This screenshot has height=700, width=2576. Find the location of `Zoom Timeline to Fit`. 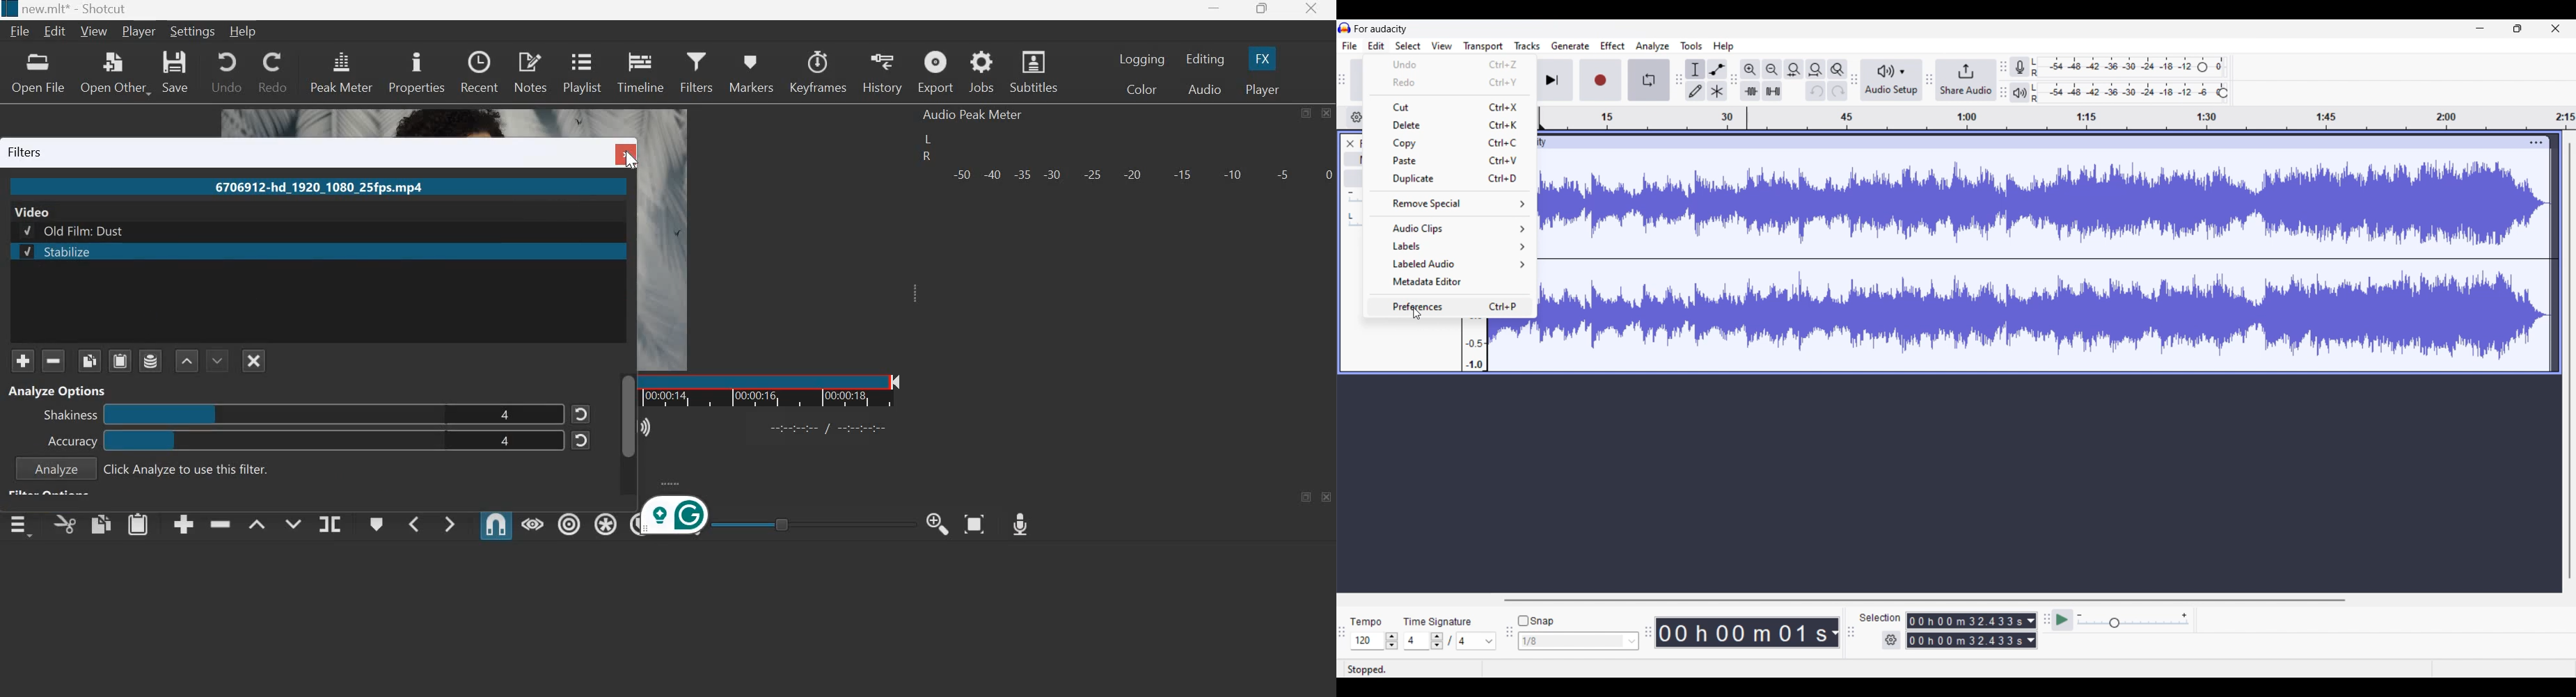

Zoom Timeline to Fit is located at coordinates (974, 524).